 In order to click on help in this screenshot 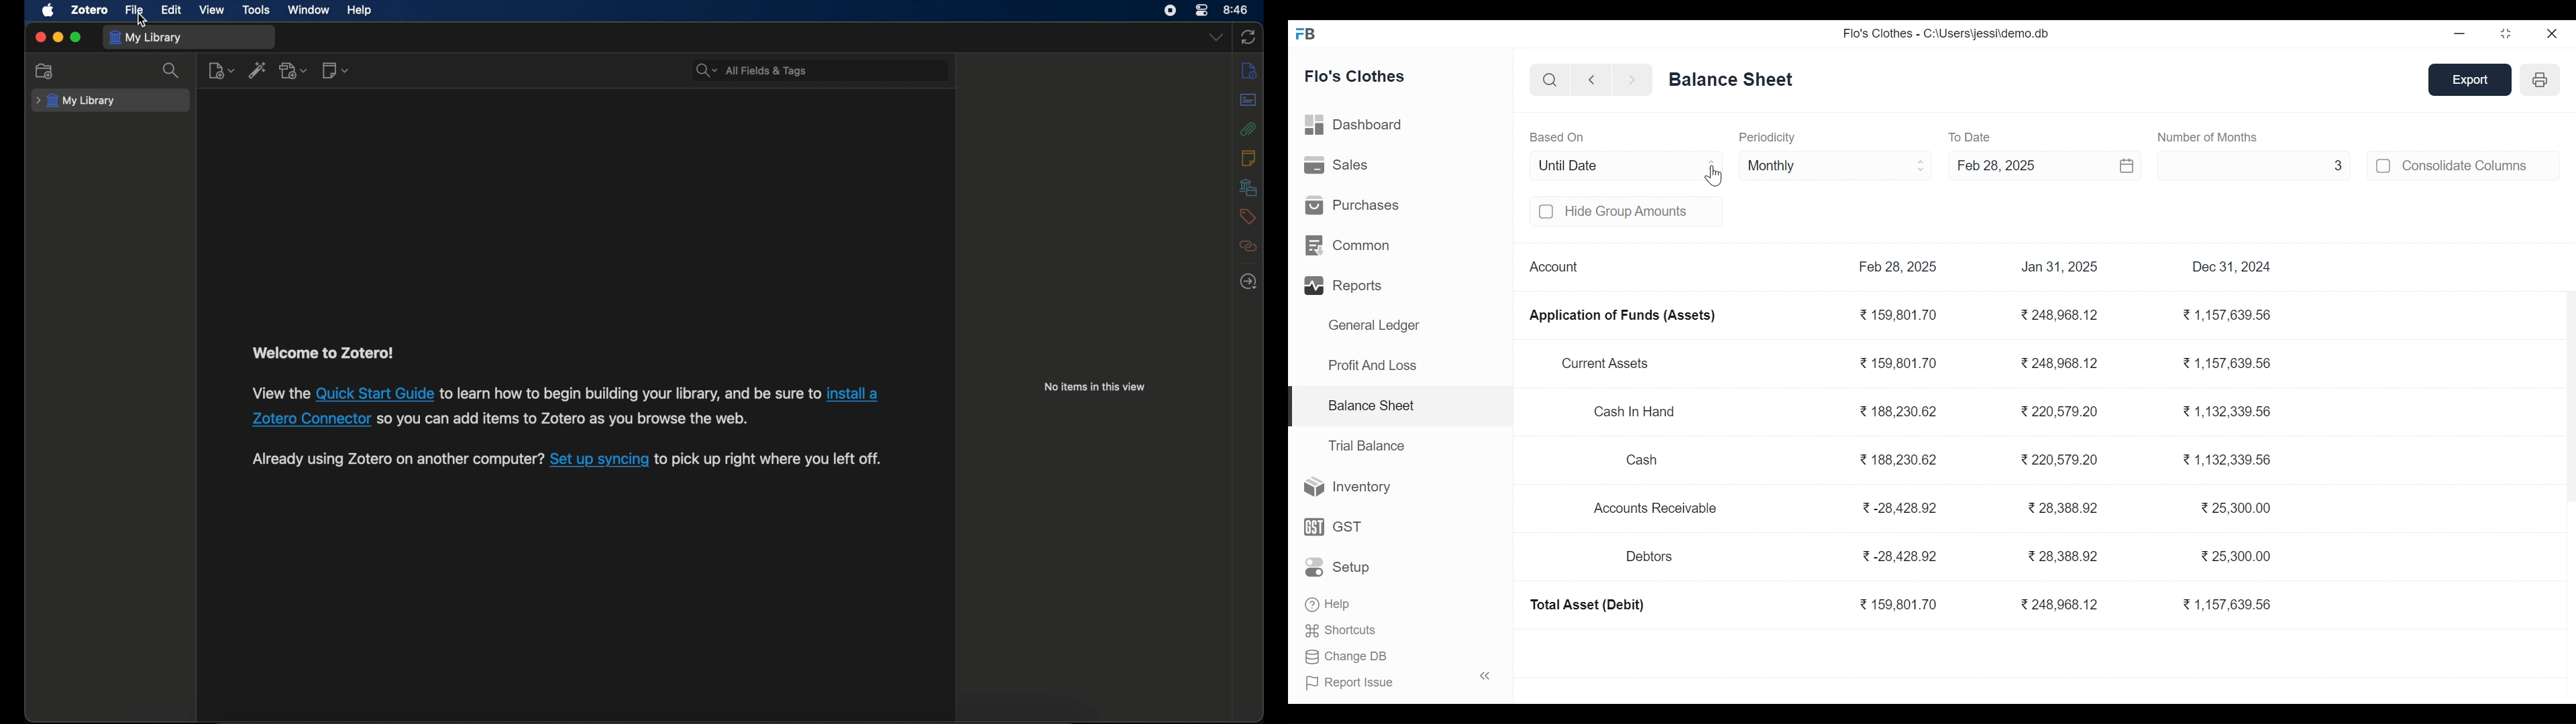, I will do `click(360, 11)`.